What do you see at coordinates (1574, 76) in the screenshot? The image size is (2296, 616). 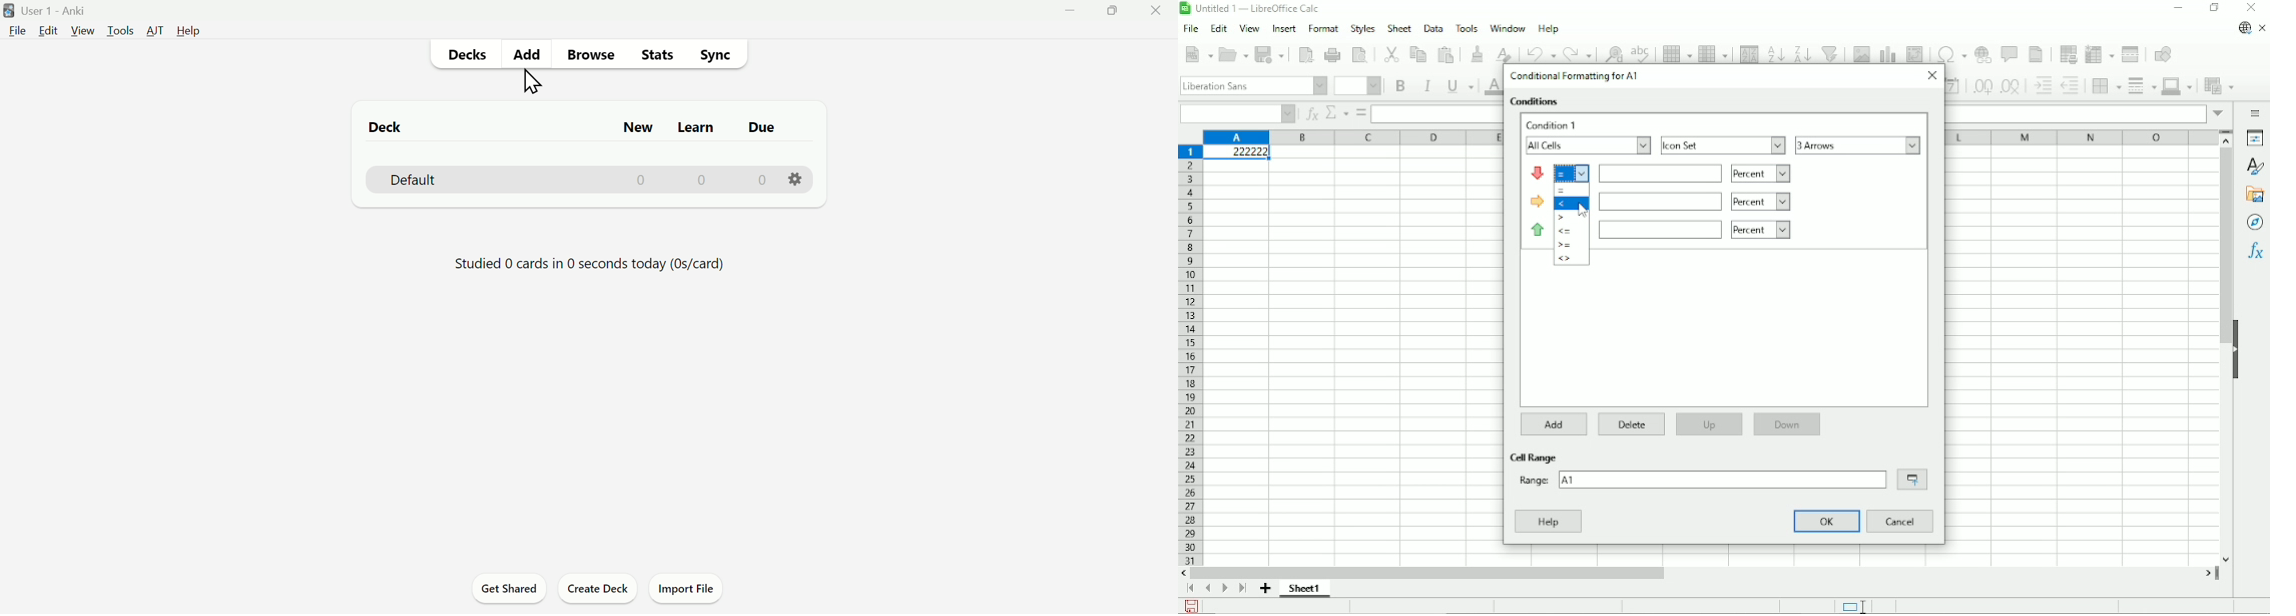 I see `Conditional formatting for A1` at bounding box center [1574, 76].